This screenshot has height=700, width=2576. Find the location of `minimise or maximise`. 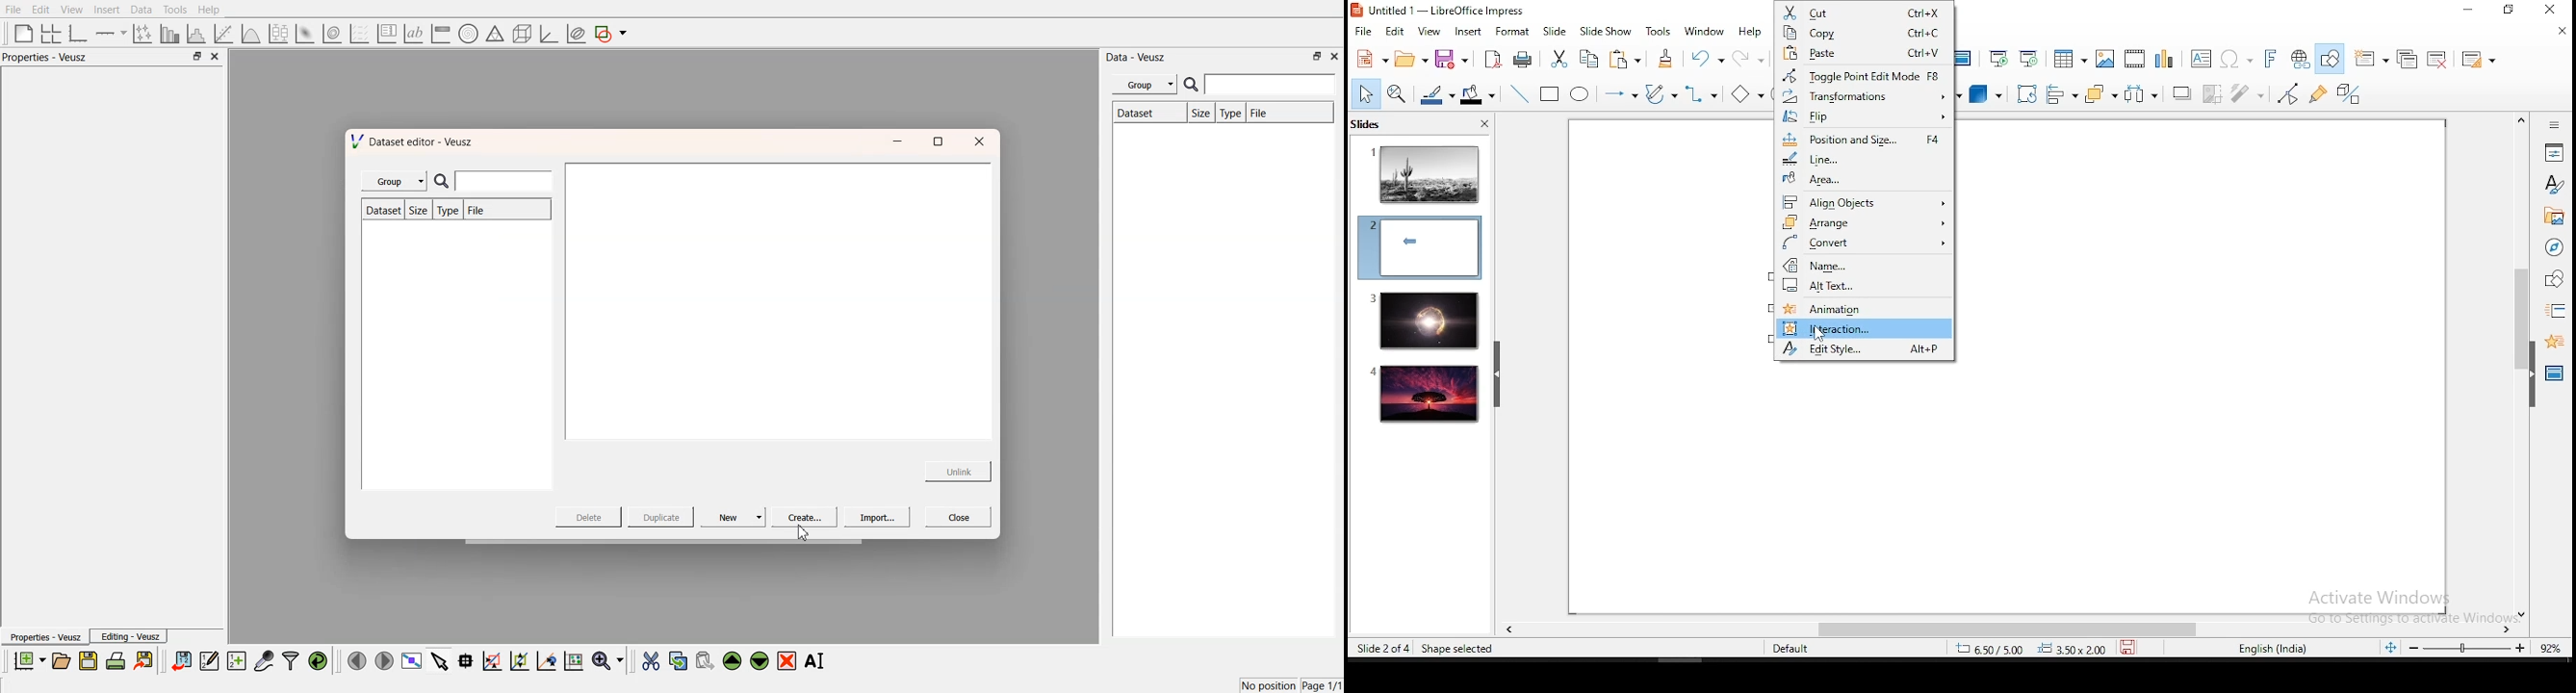

minimise or maximise is located at coordinates (197, 57).